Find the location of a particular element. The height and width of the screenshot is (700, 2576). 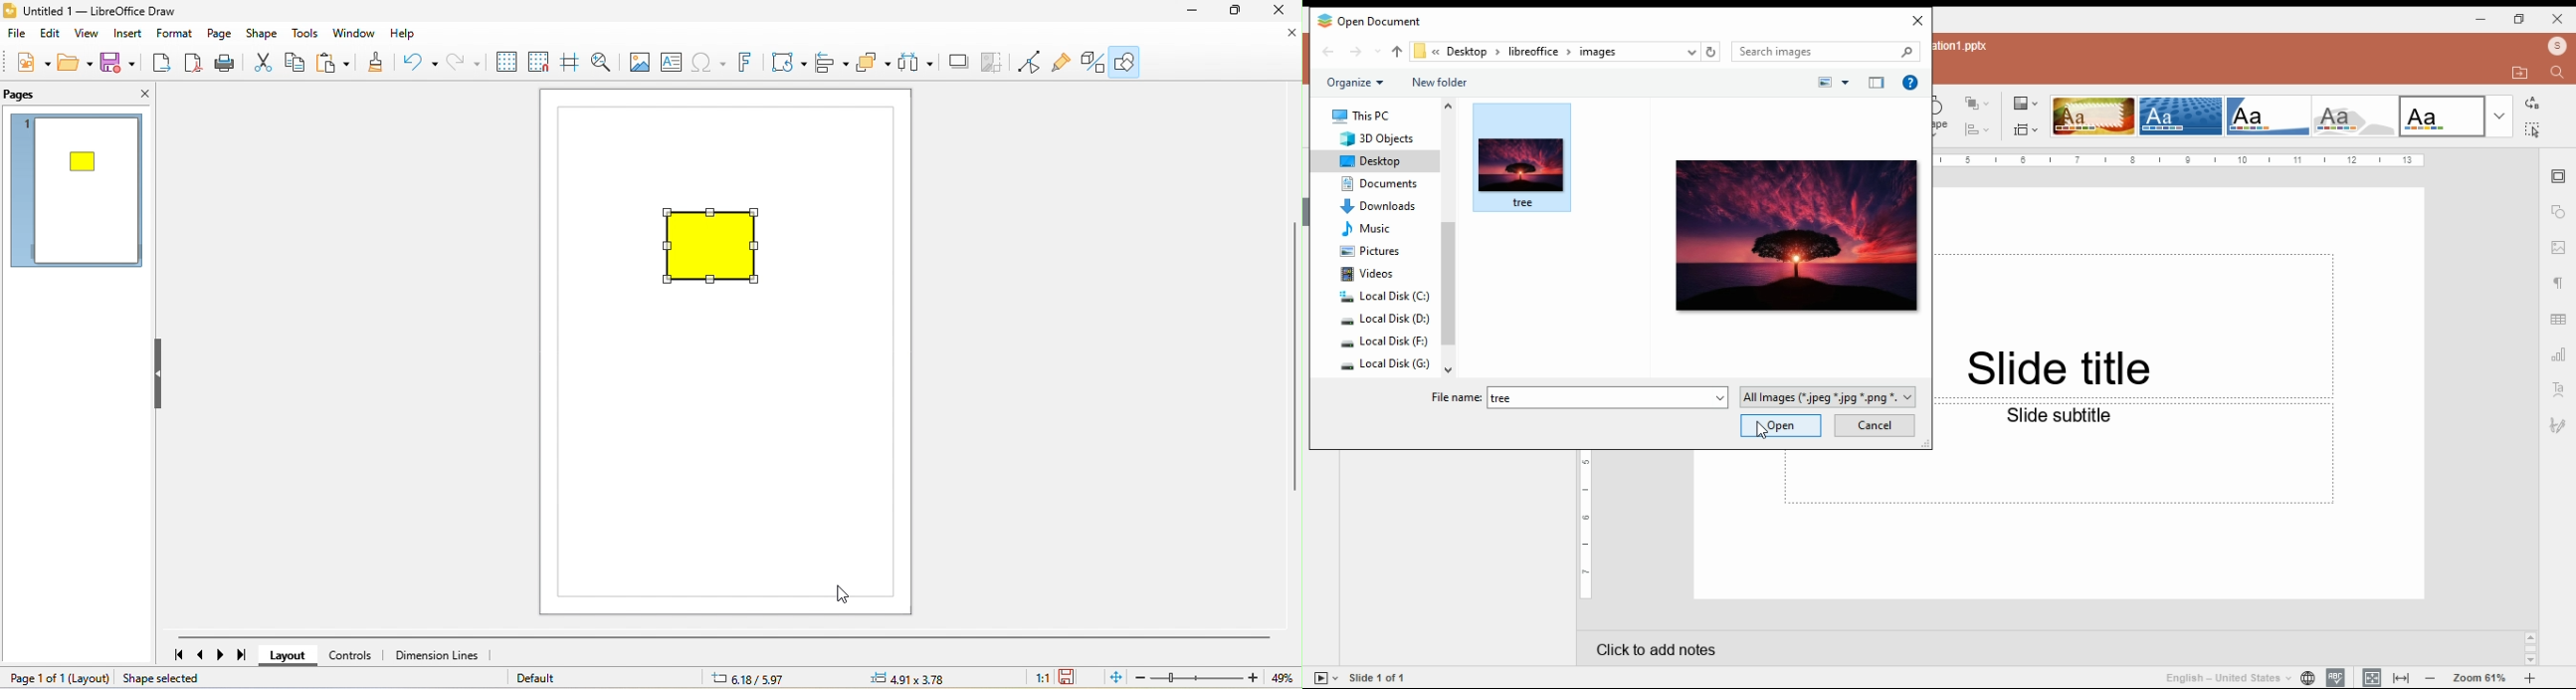

next page is located at coordinates (224, 655).